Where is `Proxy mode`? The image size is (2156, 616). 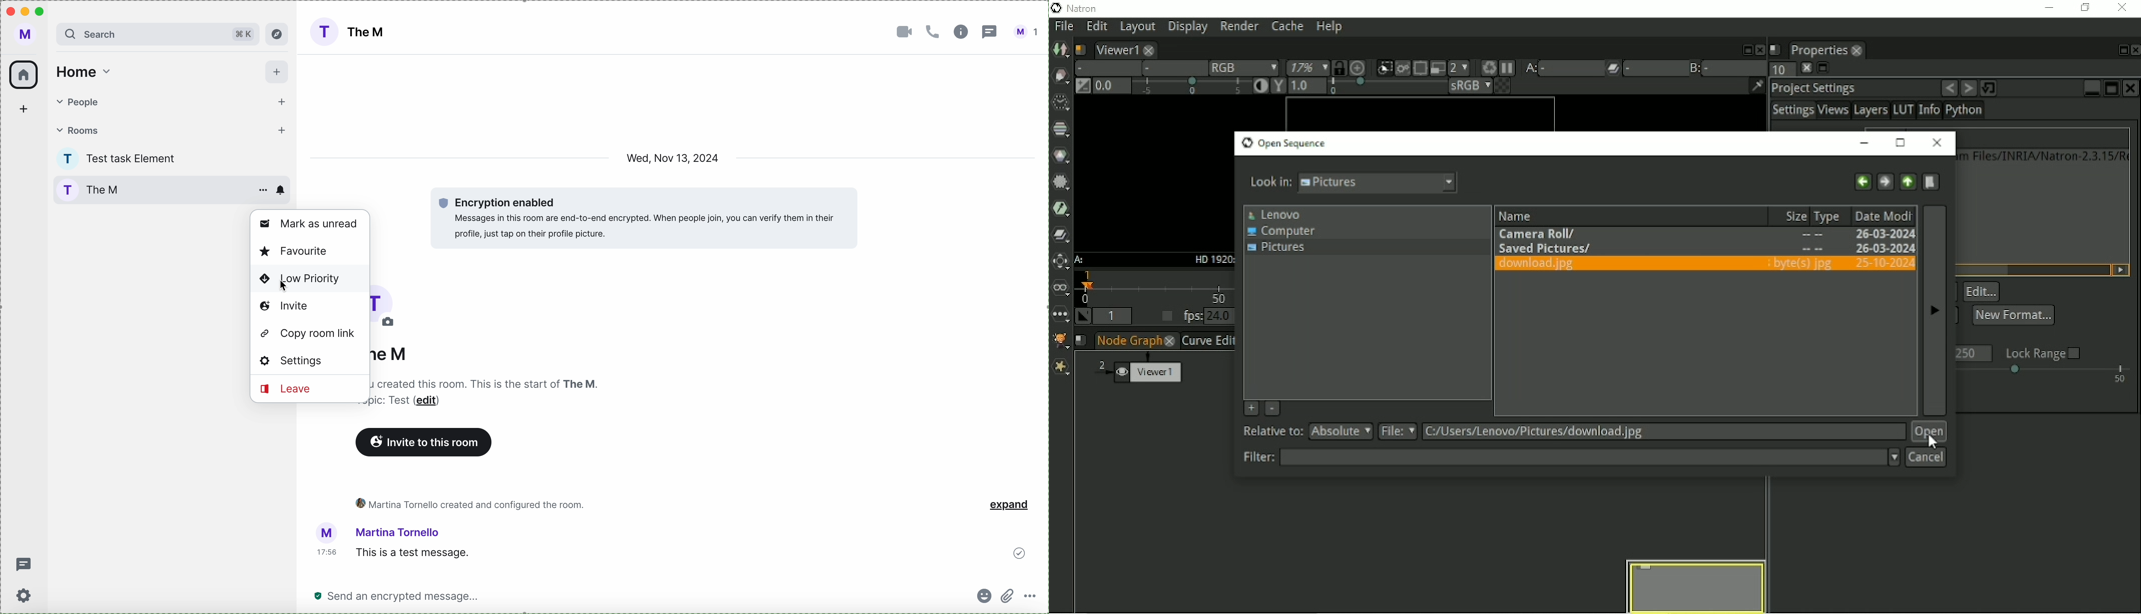
Proxy mode is located at coordinates (1436, 67).